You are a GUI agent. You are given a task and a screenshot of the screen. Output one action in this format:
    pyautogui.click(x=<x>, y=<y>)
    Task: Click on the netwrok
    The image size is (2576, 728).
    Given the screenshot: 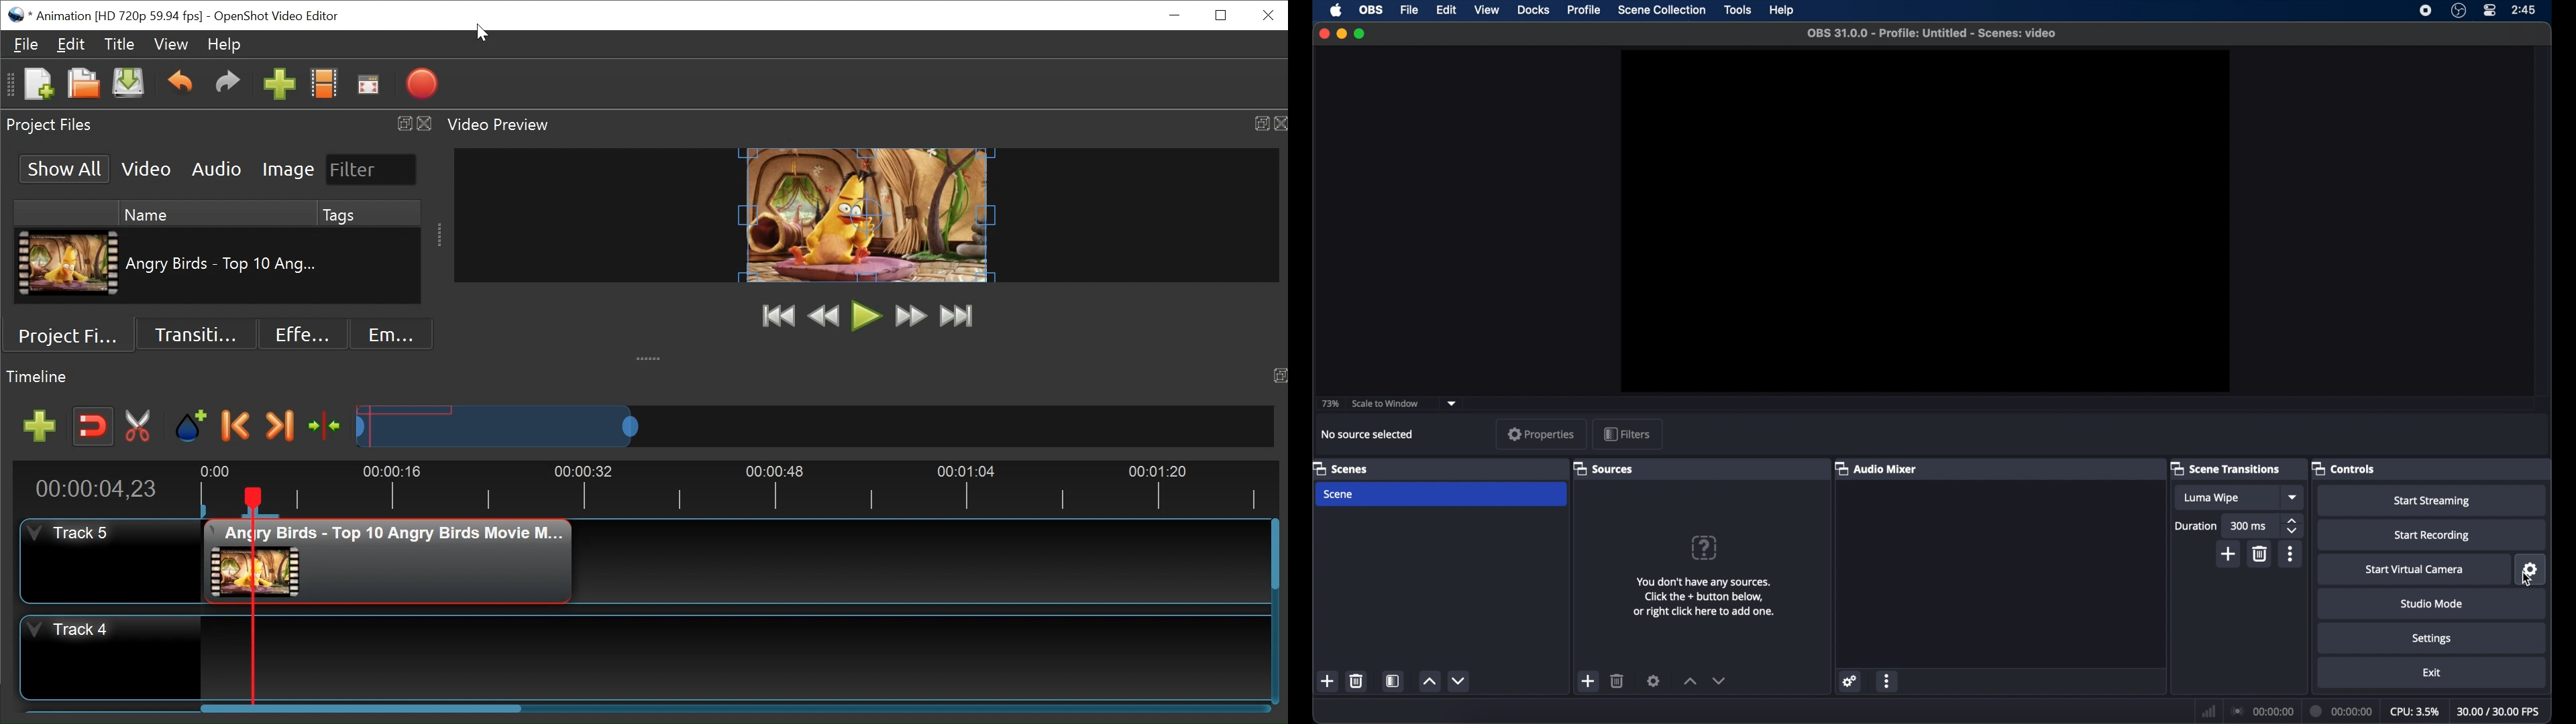 What is the action you would take?
    pyautogui.click(x=2208, y=711)
    